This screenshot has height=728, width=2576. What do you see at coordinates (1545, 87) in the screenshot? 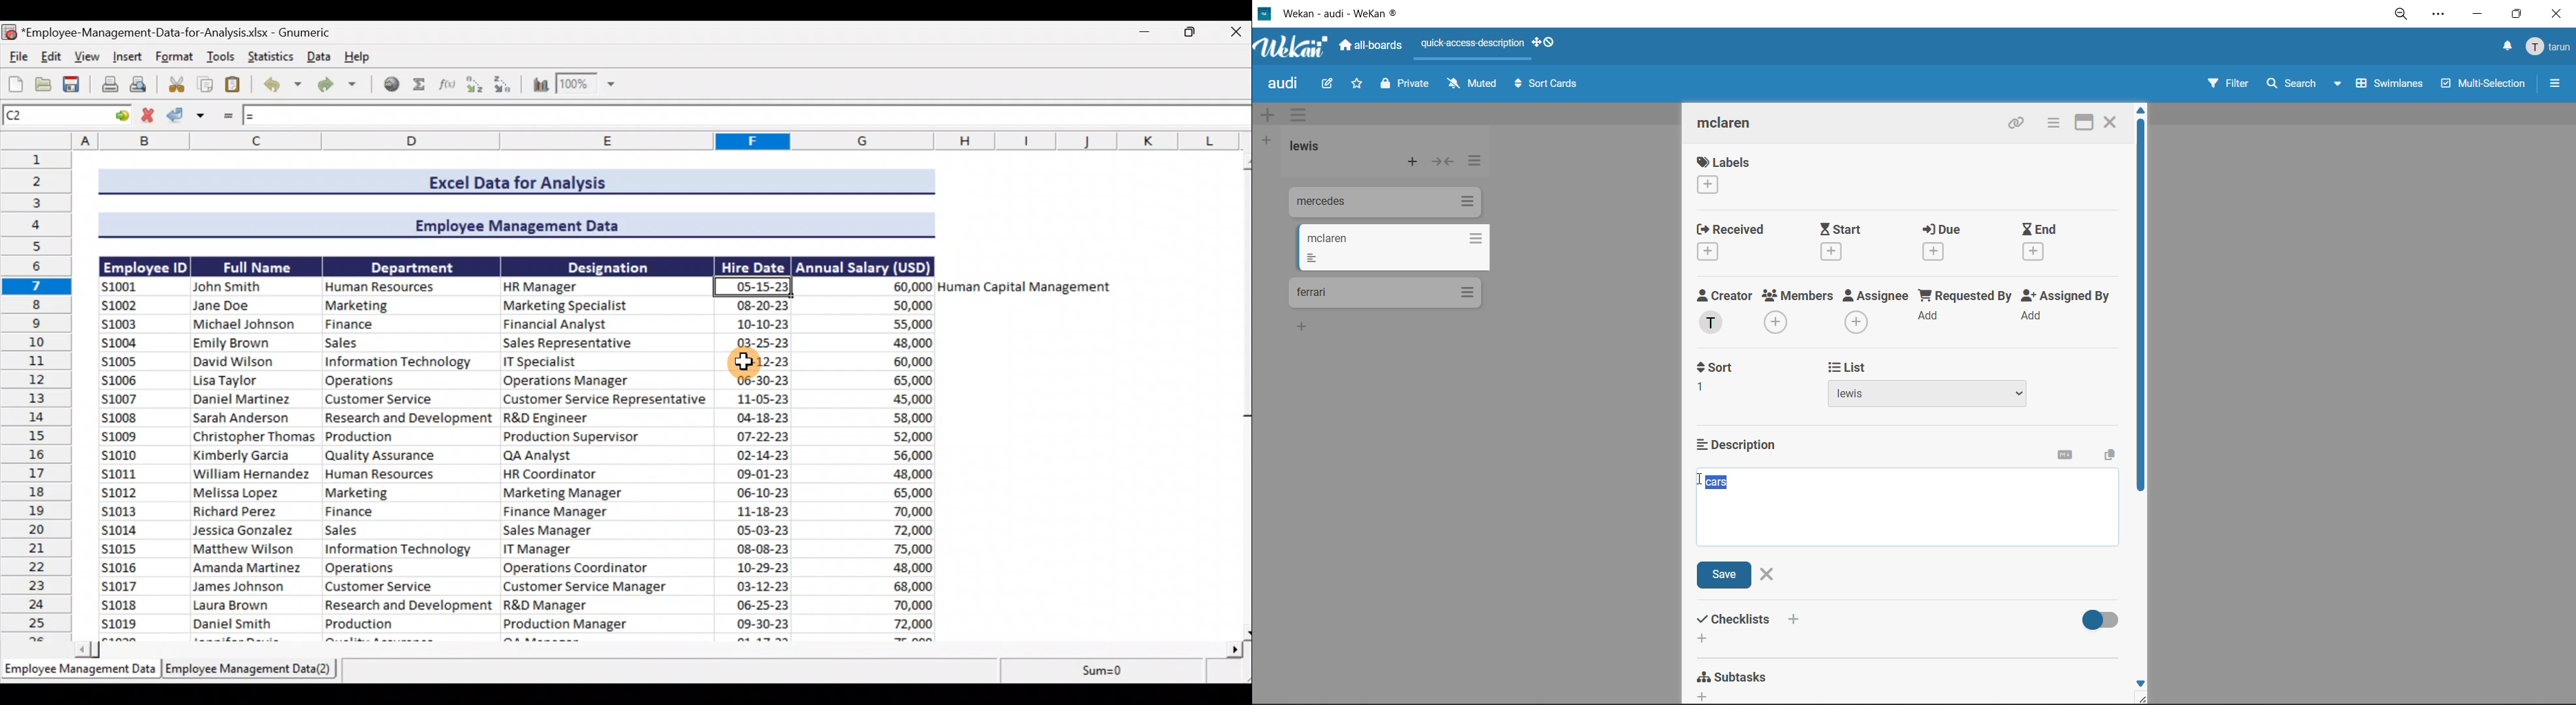
I see `sort cards` at bounding box center [1545, 87].